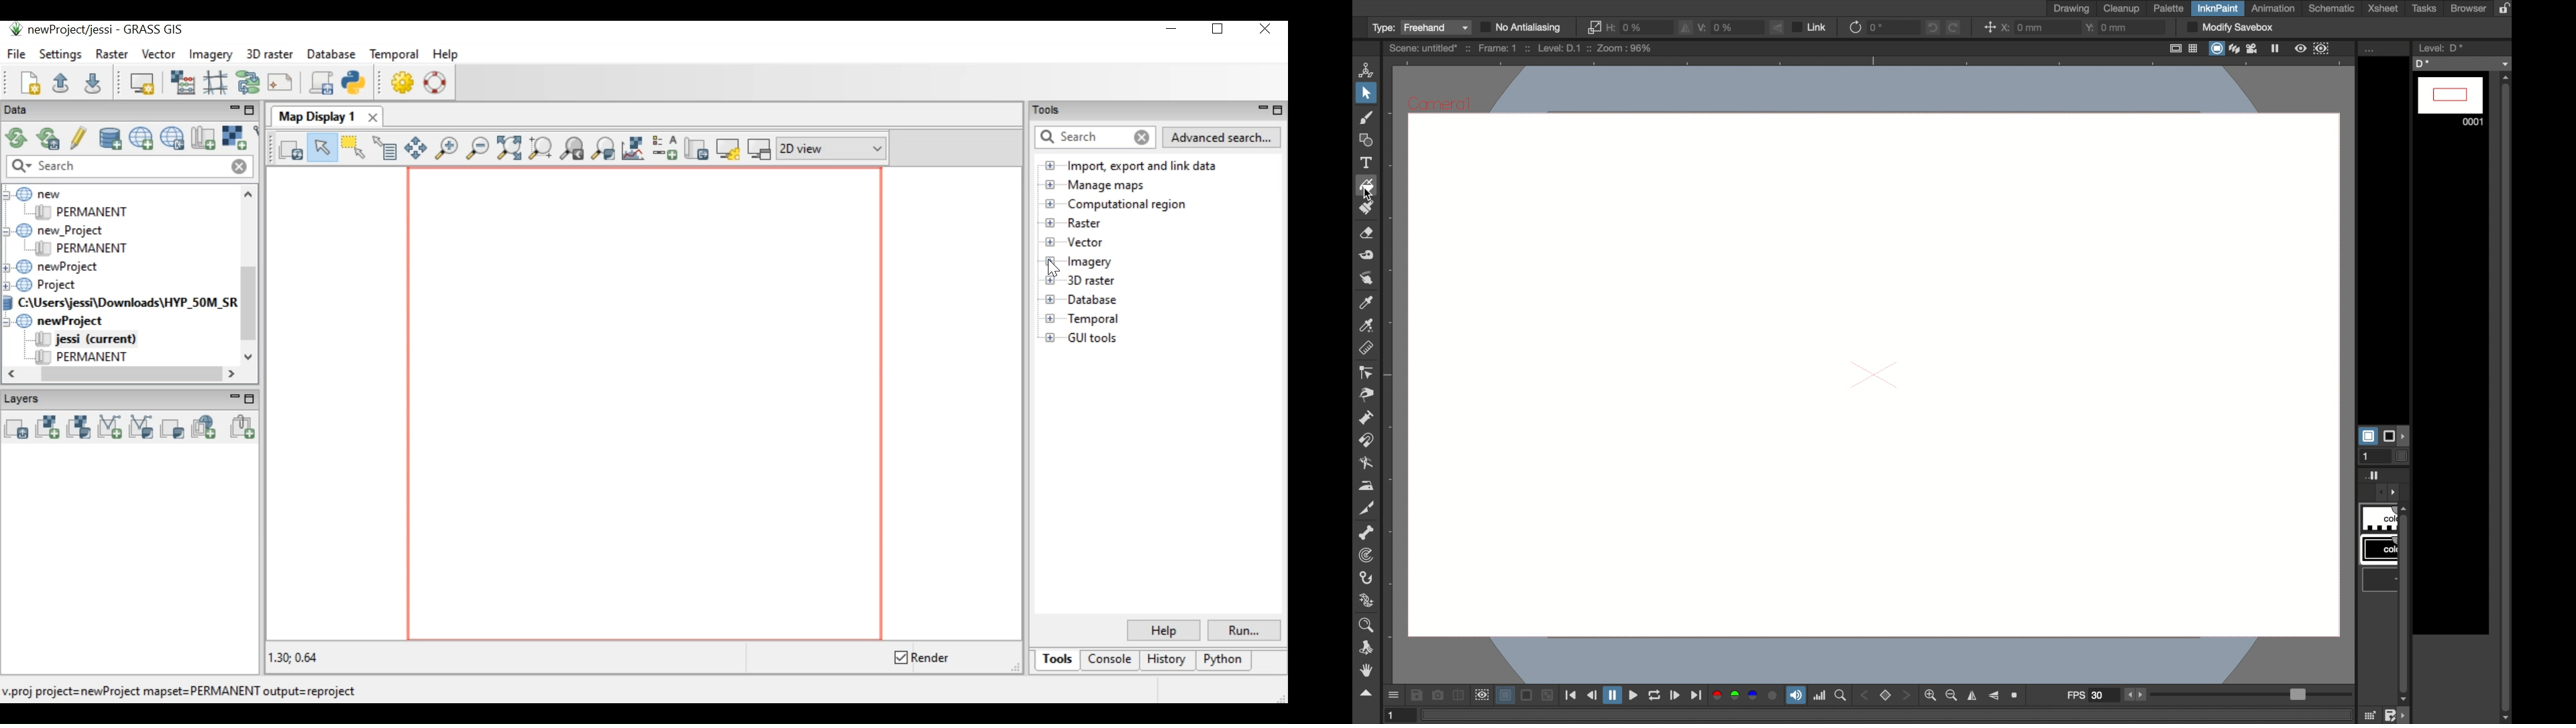  I want to click on flip vertically, so click(1776, 27).